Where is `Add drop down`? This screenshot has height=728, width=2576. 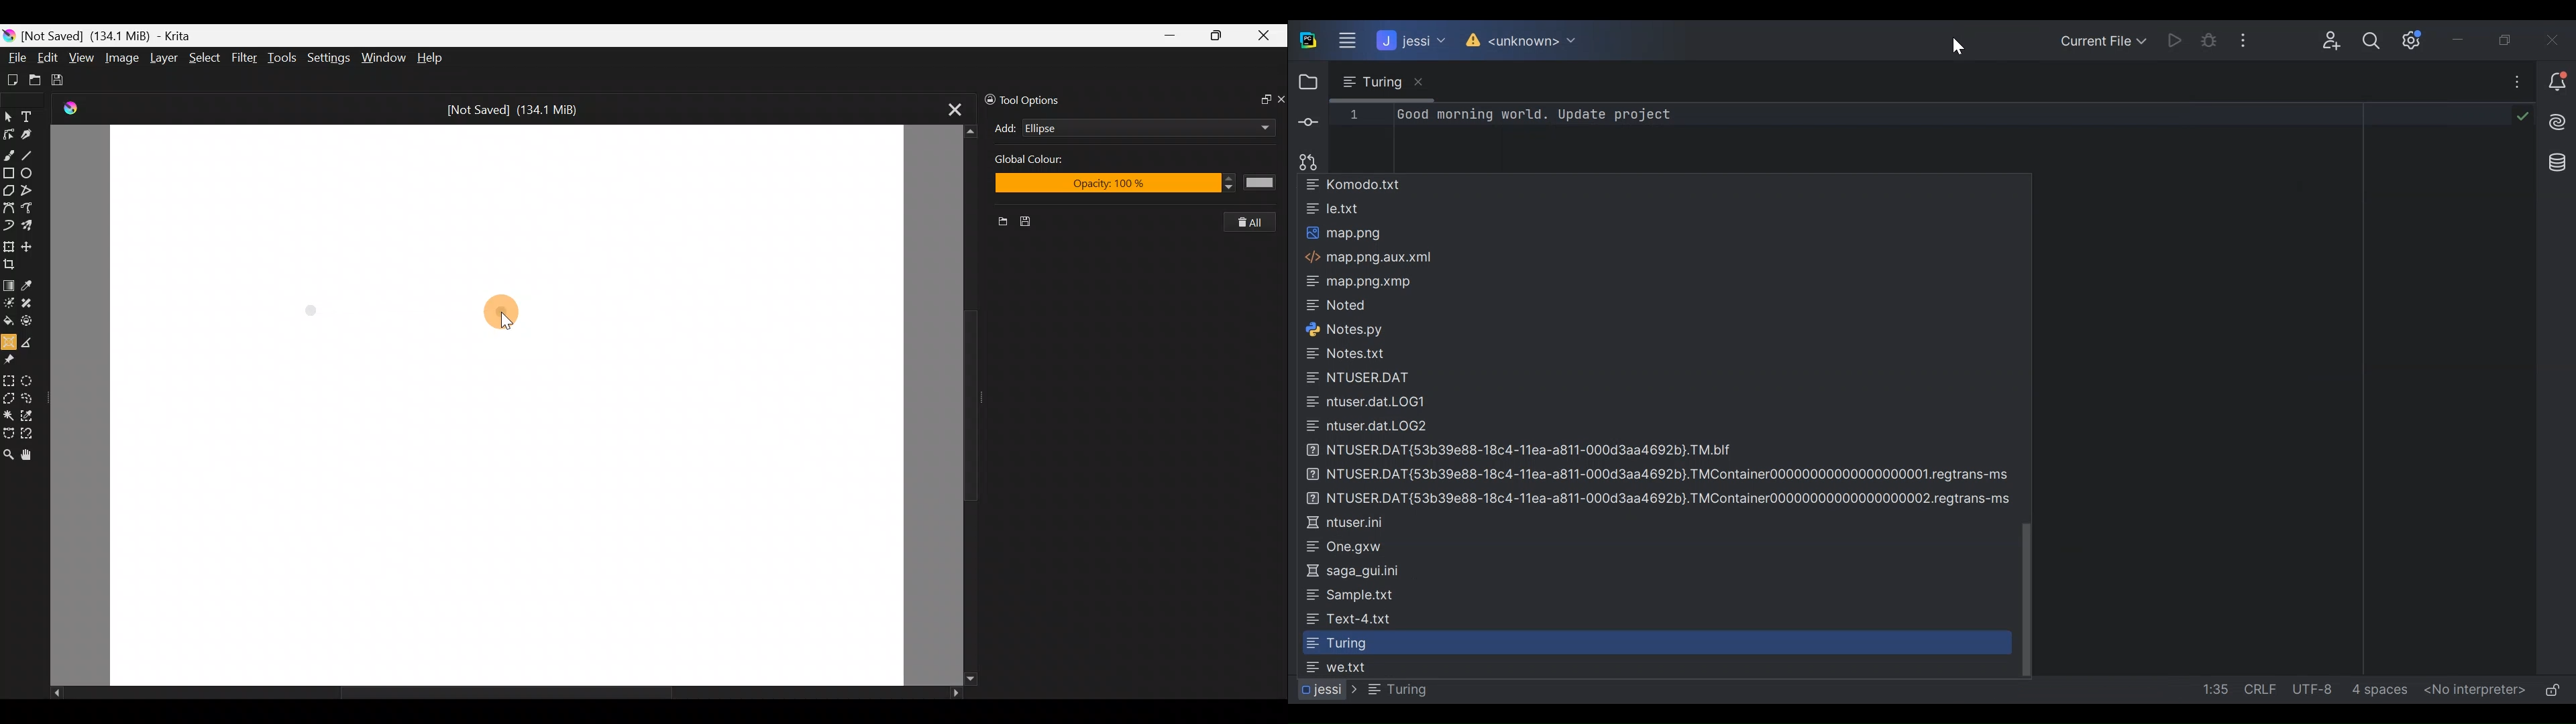
Add drop down is located at coordinates (1252, 125).